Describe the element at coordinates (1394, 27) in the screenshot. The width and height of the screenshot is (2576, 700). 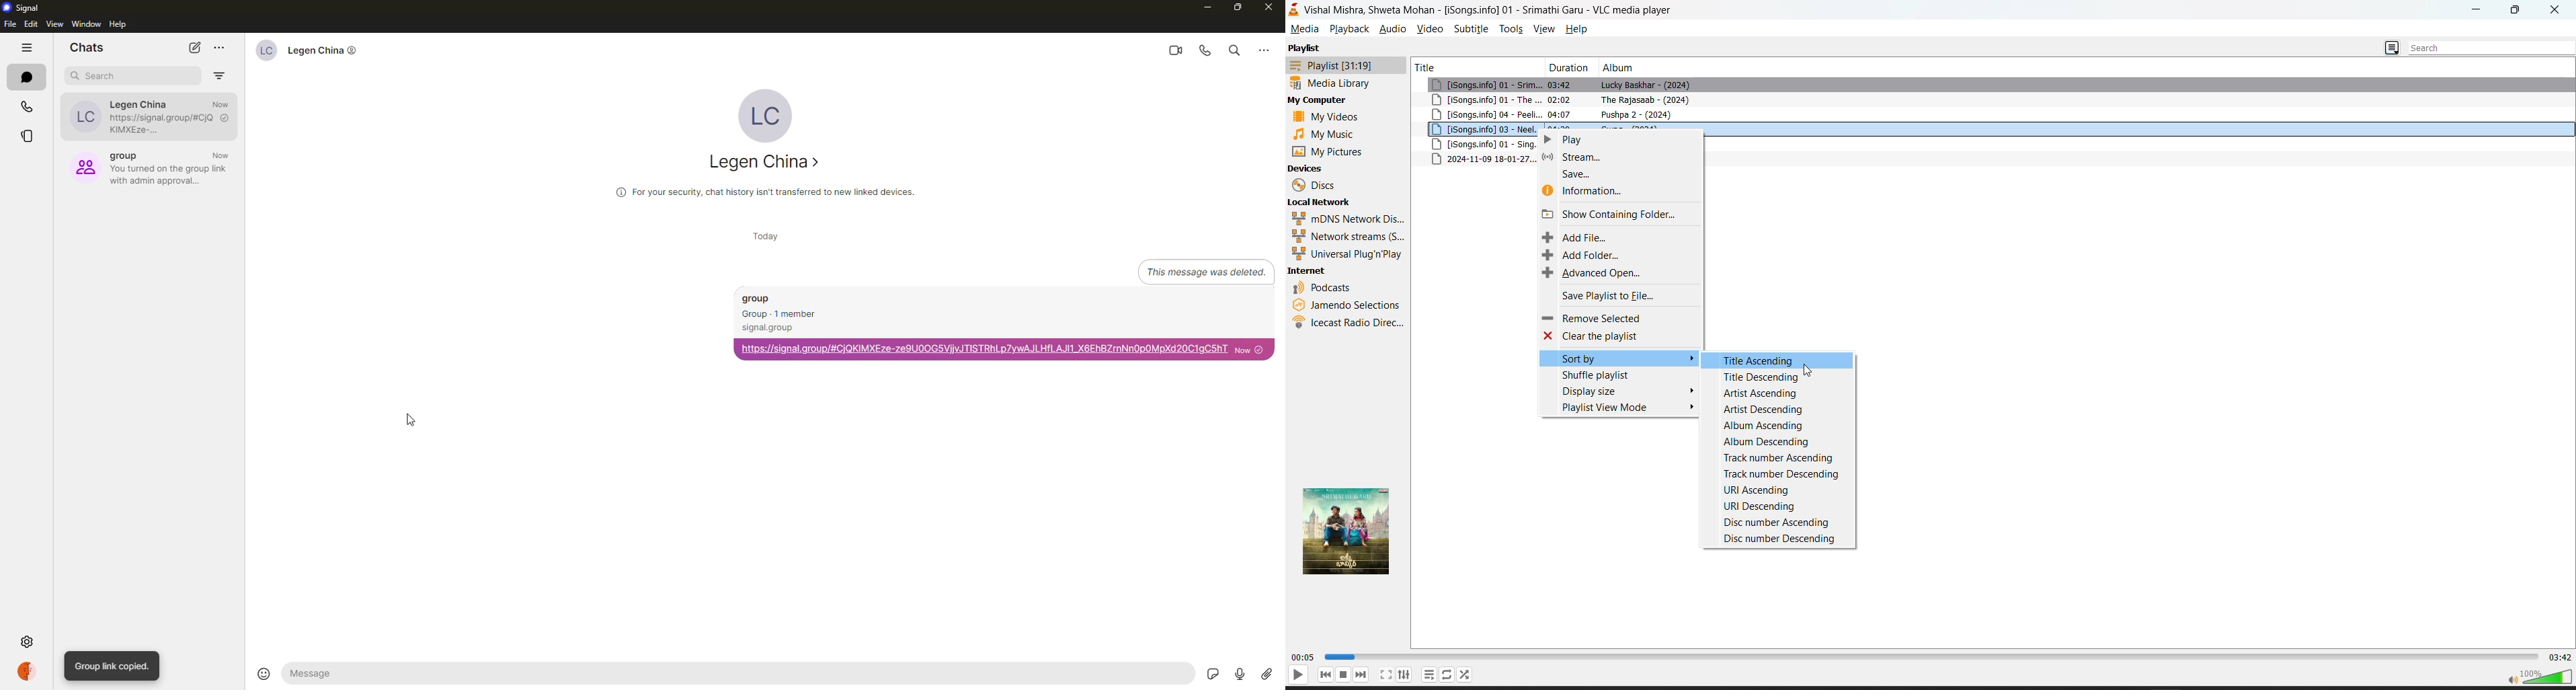
I see `audio` at that location.